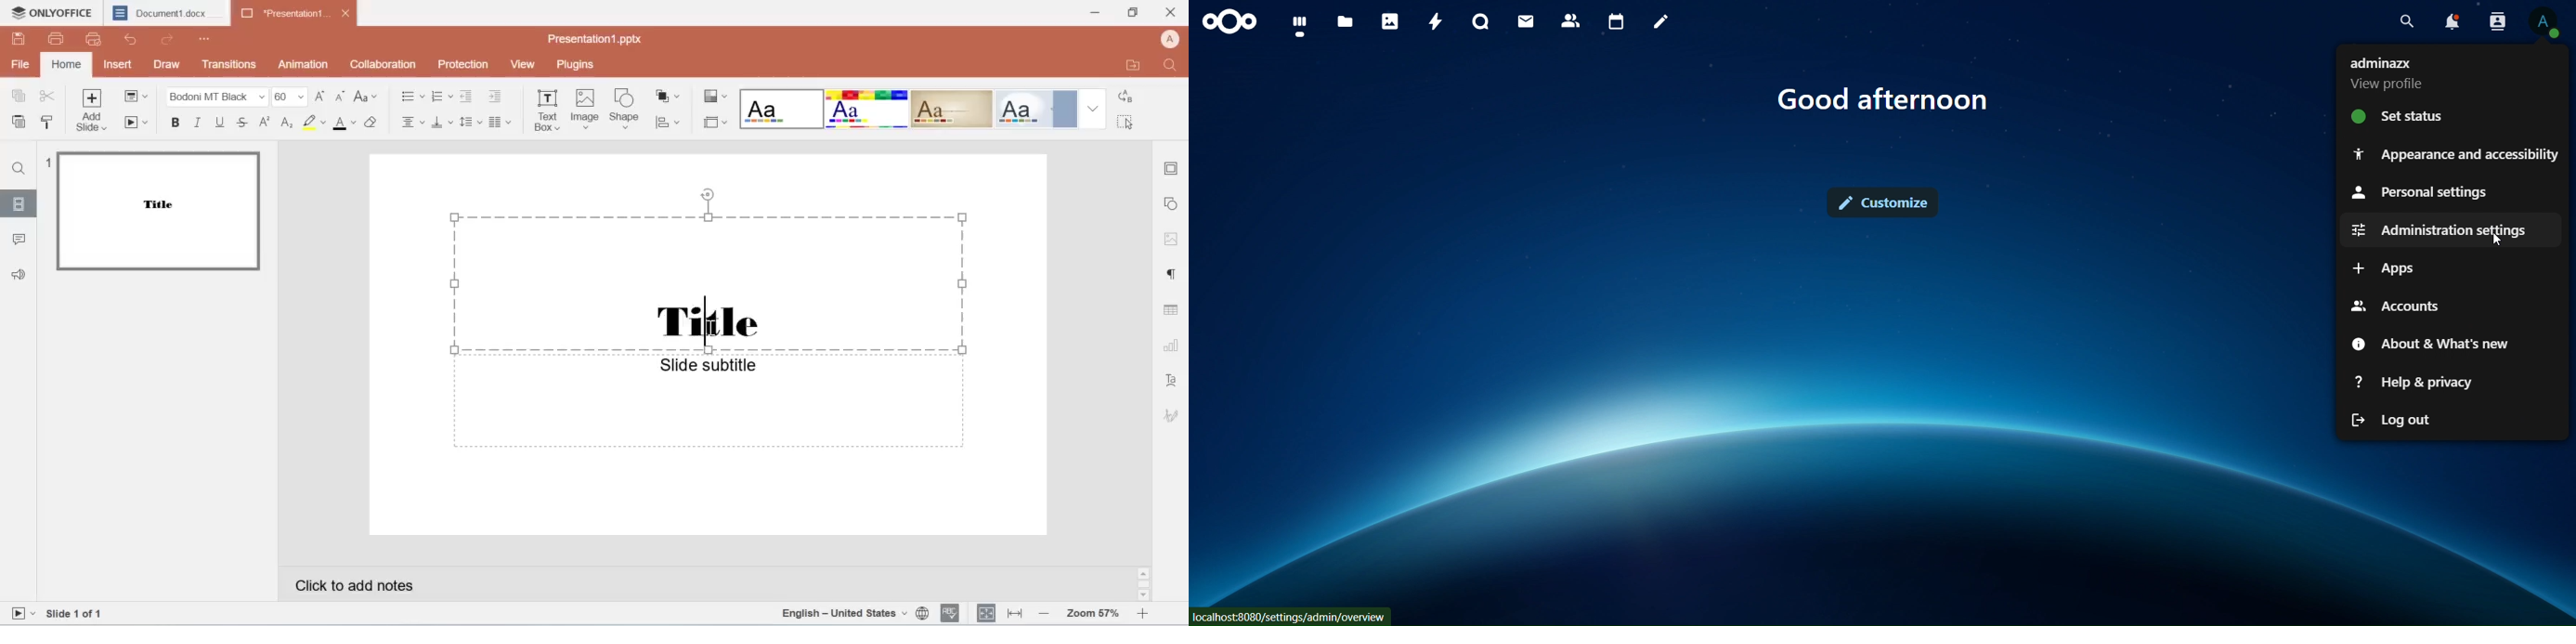  What do you see at coordinates (1434, 24) in the screenshot?
I see `activity` at bounding box center [1434, 24].